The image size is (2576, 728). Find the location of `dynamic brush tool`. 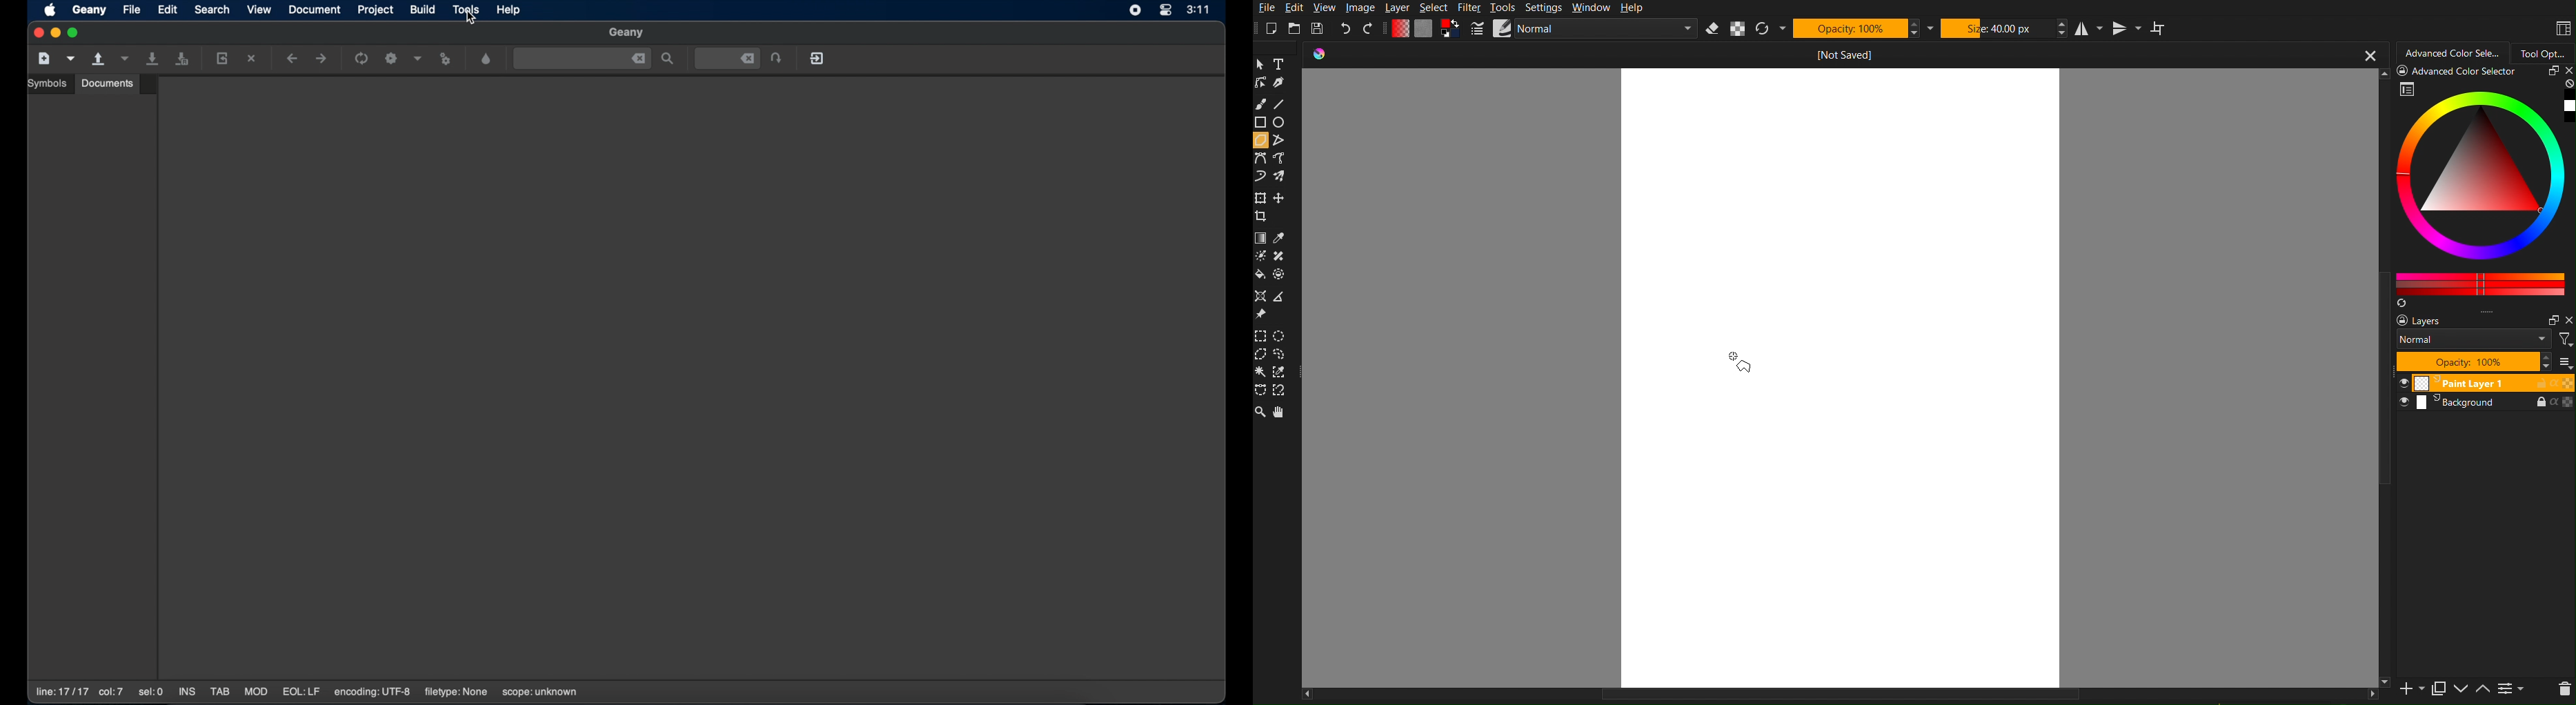

dynamic brush tool is located at coordinates (1261, 177).